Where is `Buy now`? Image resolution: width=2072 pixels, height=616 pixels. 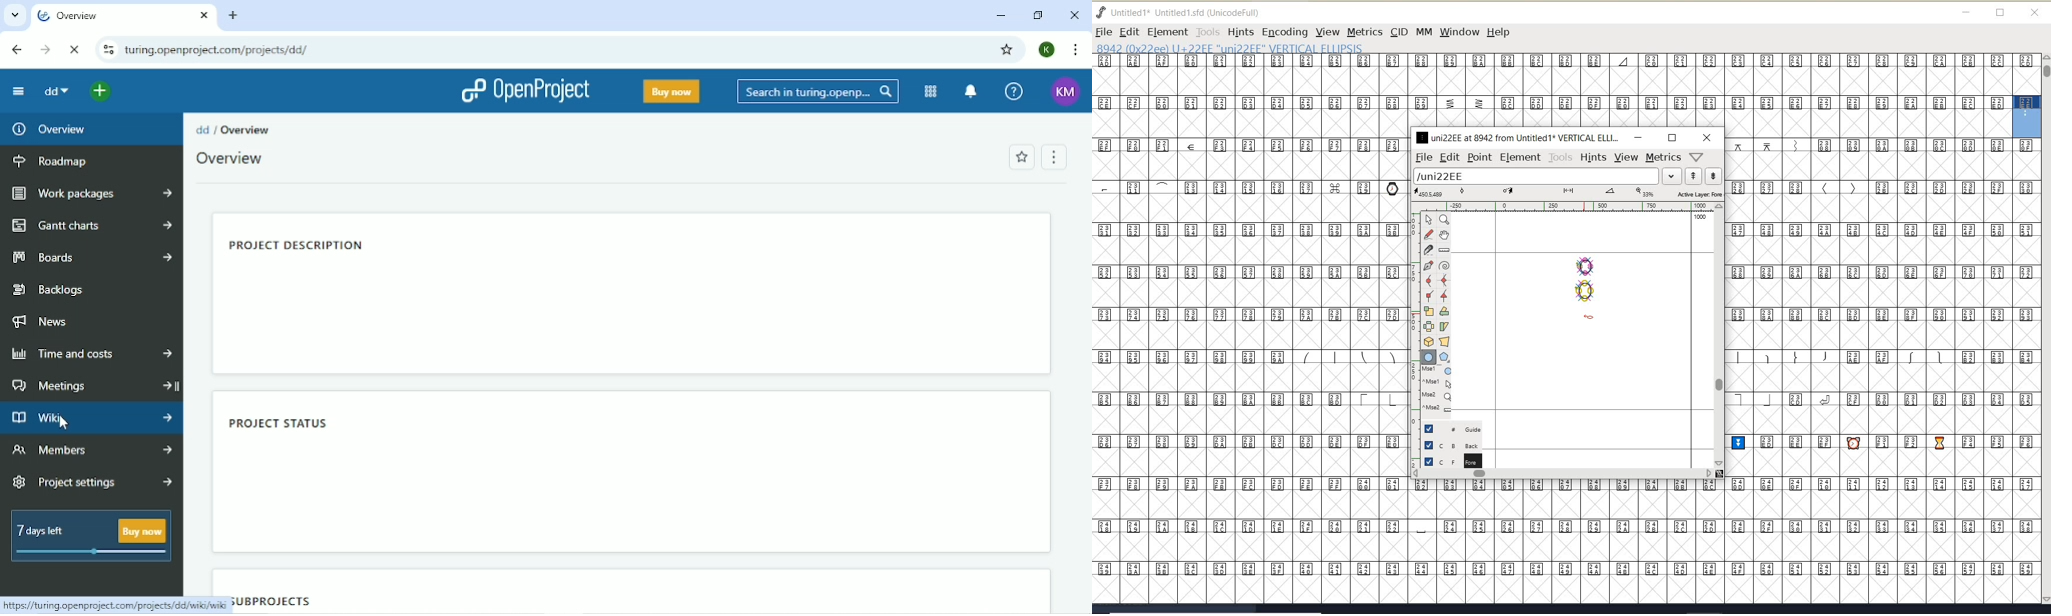
Buy now is located at coordinates (671, 91).